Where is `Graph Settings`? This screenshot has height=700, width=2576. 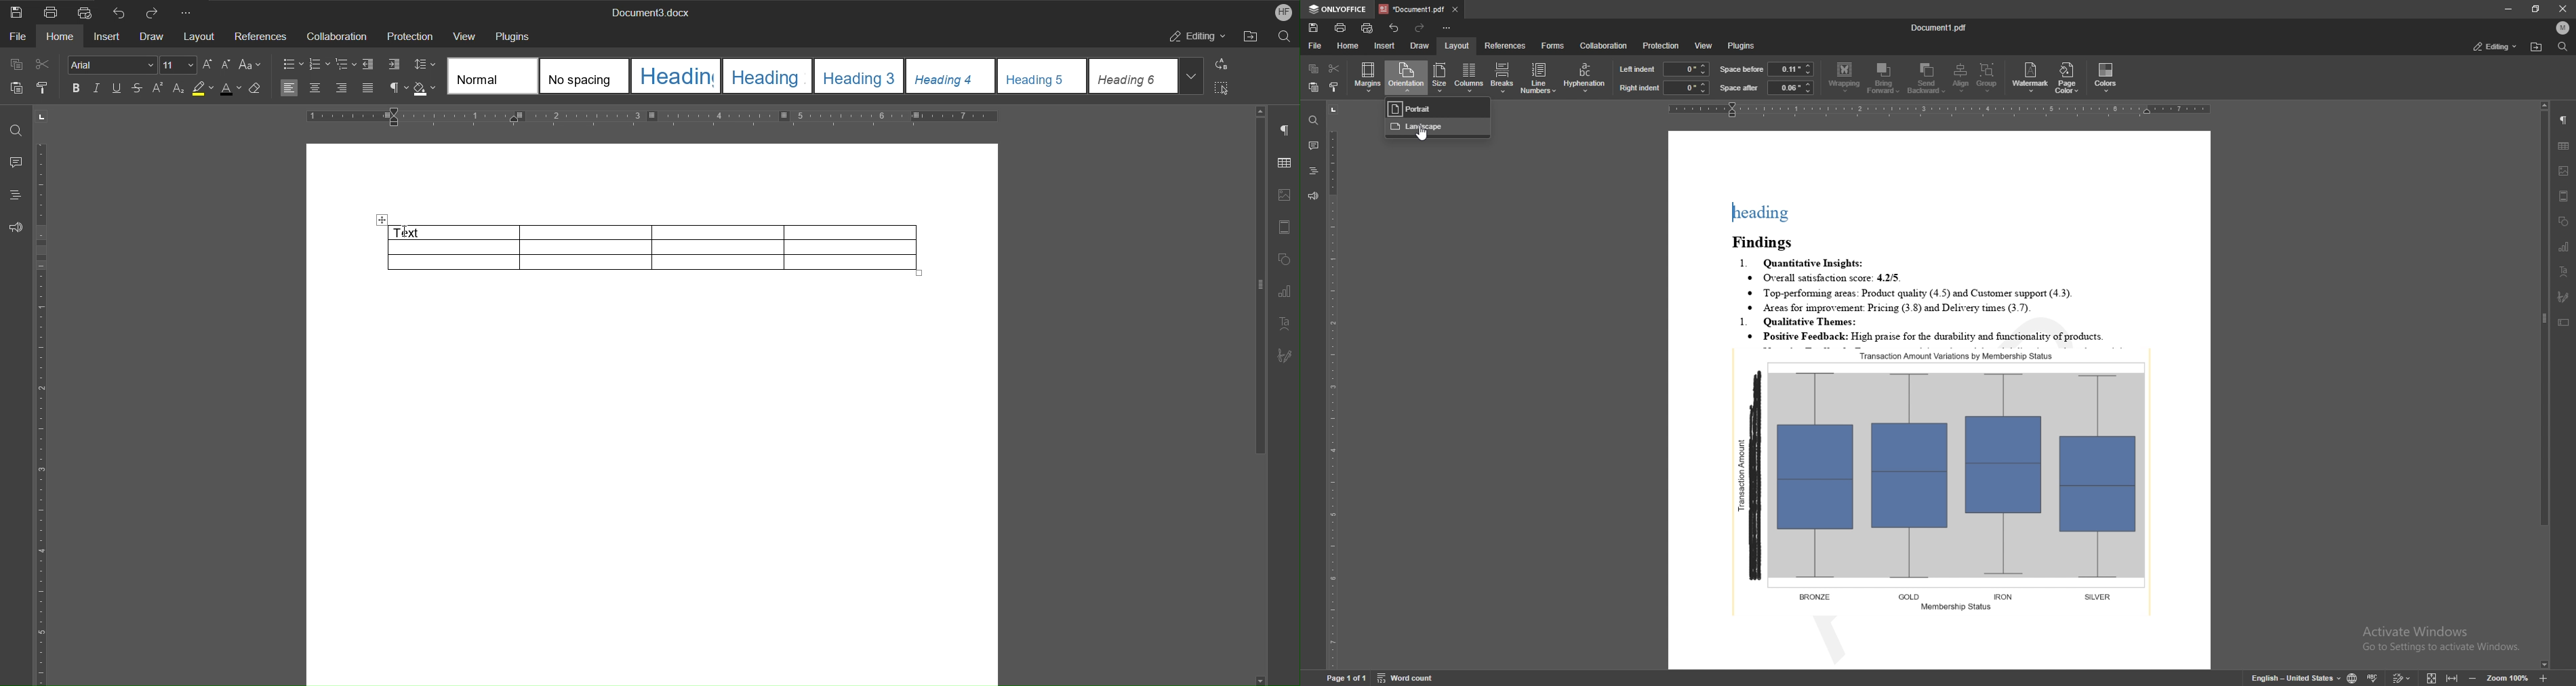 Graph Settings is located at coordinates (1285, 290).